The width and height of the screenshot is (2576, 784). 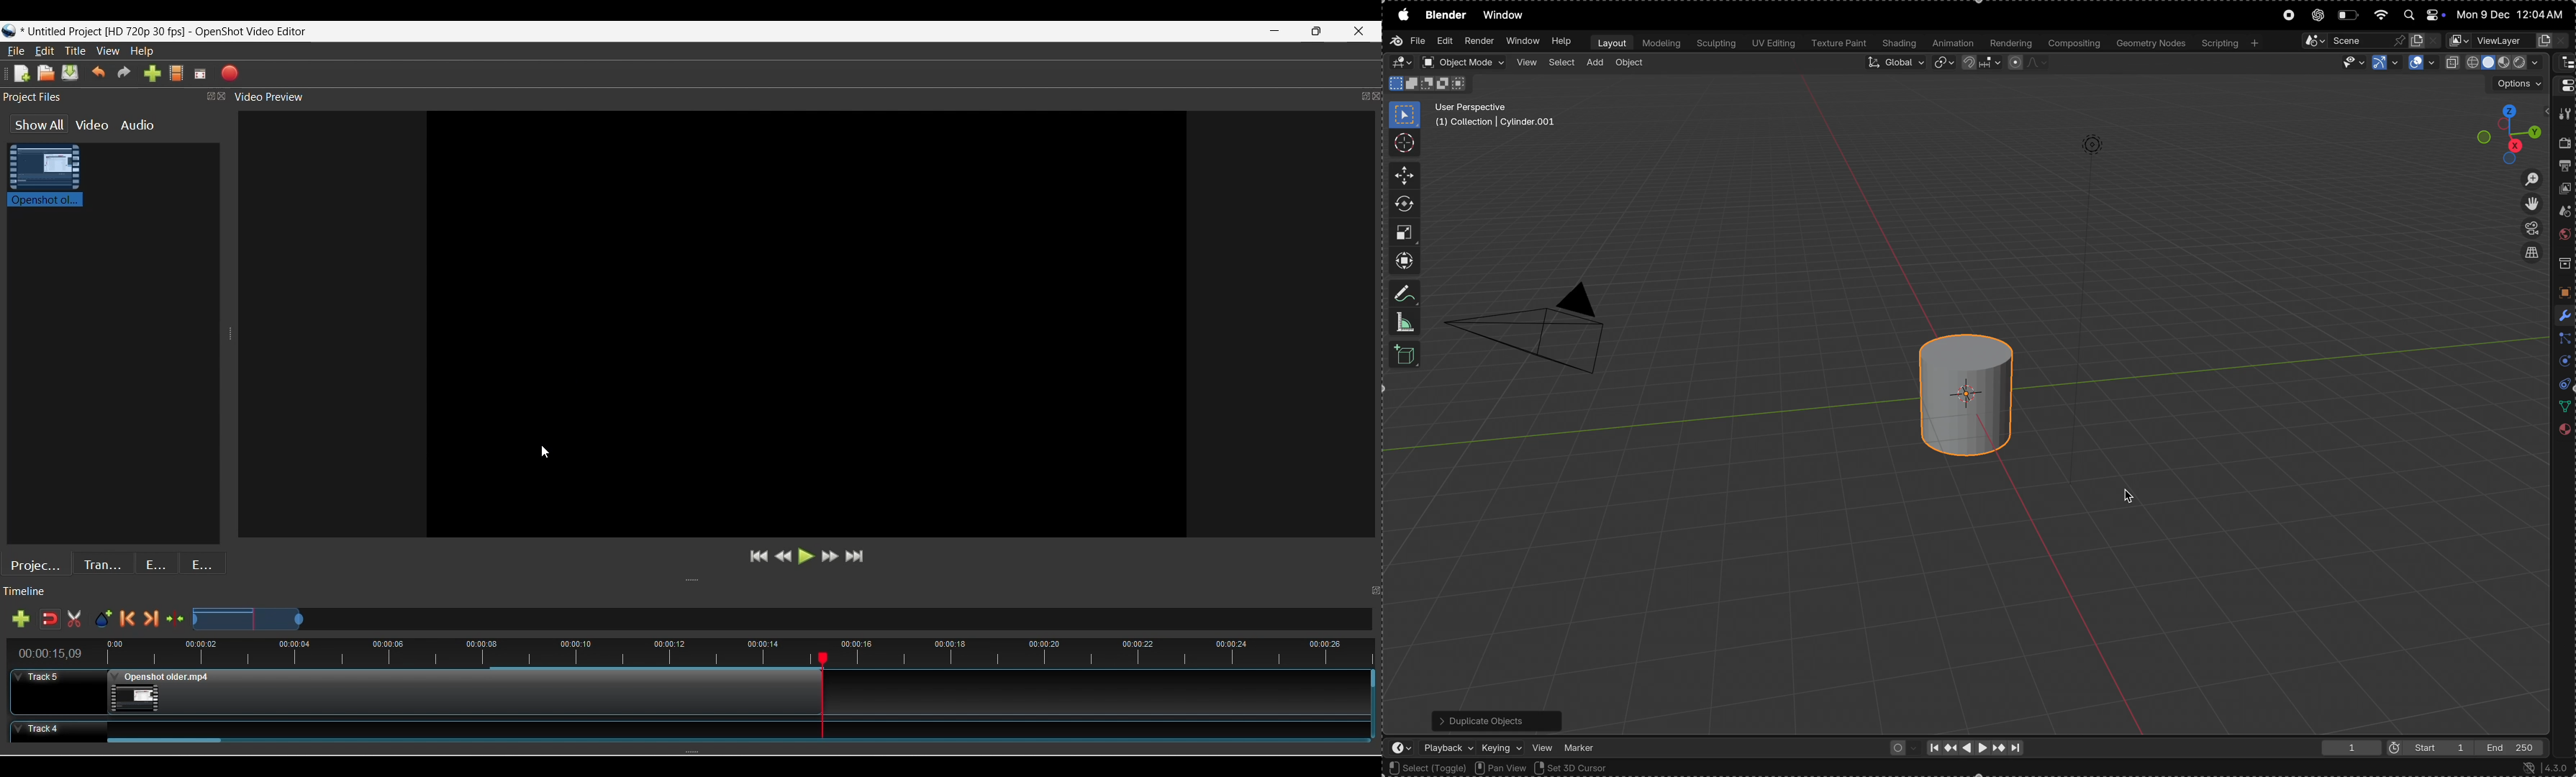 I want to click on show overlays, so click(x=2422, y=63).